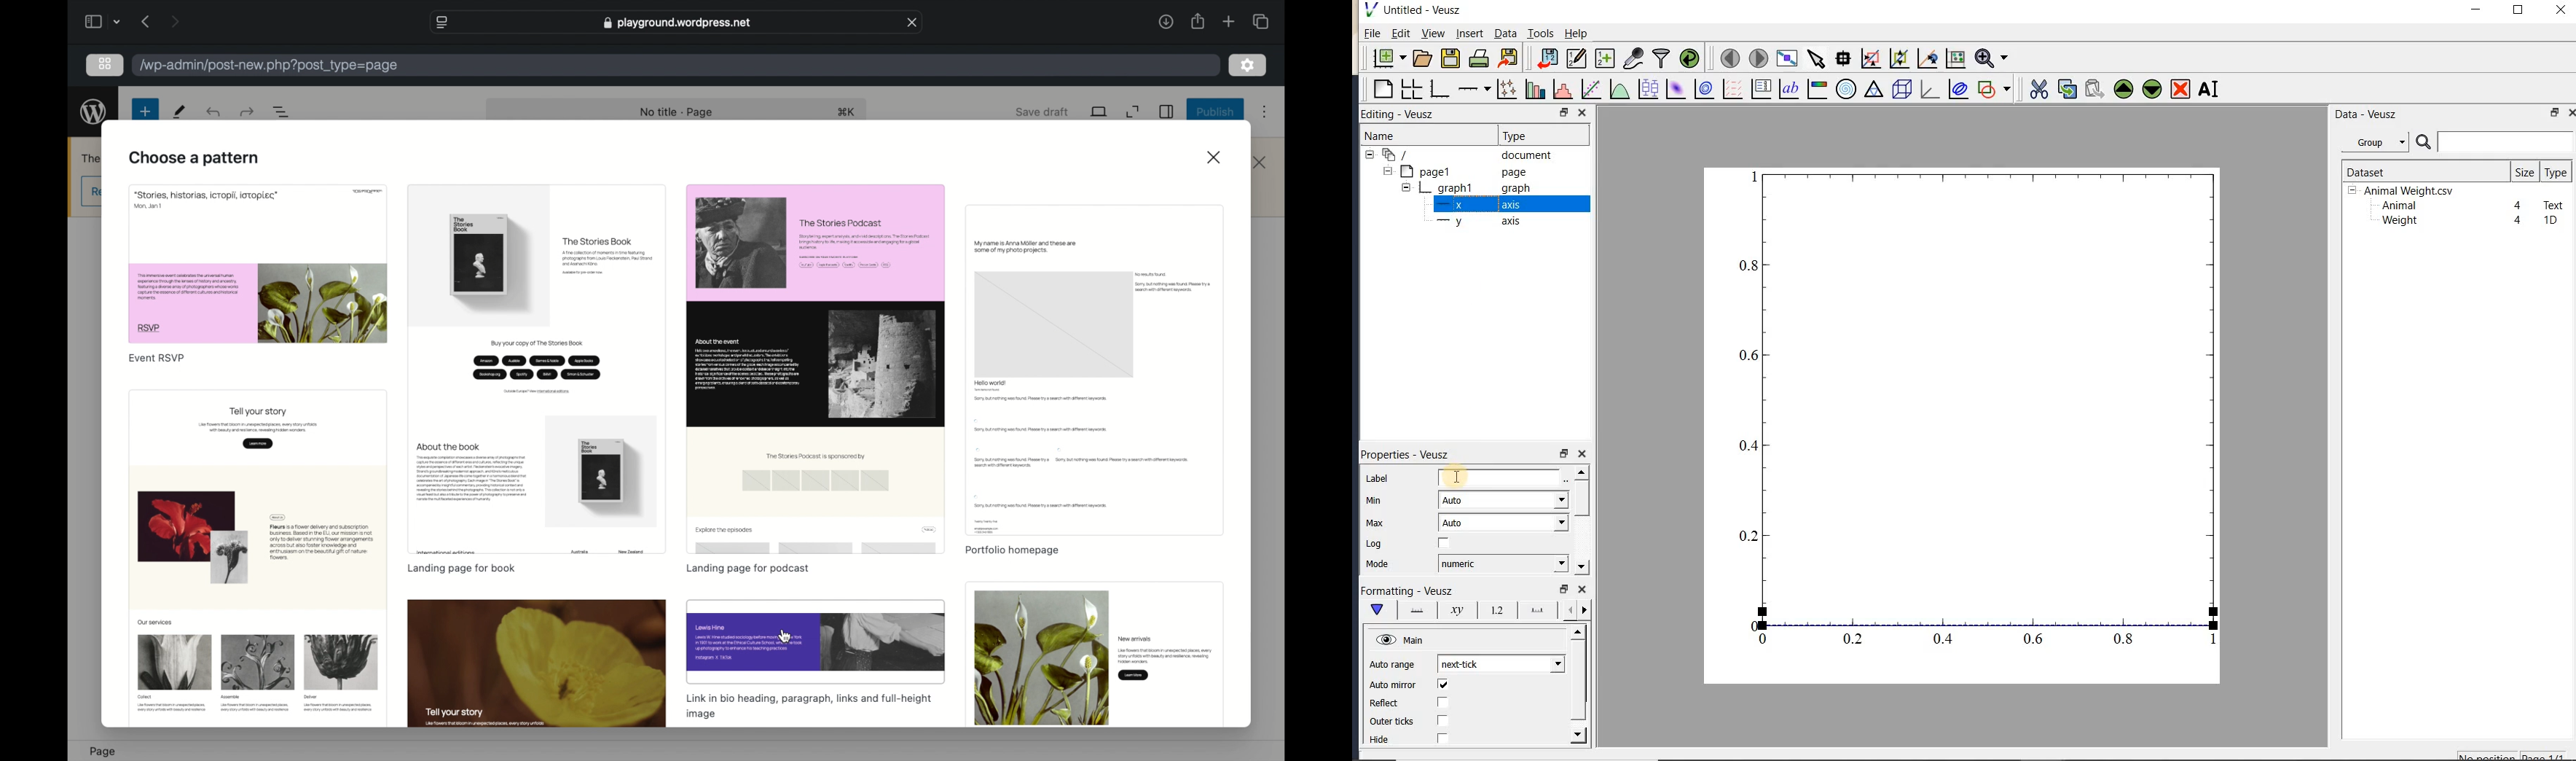 The image size is (2576, 784). What do you see at coordinates (1993, 89) in the screenshot?
I see `add a shape to the plot` at bounding box center [1993, 89].